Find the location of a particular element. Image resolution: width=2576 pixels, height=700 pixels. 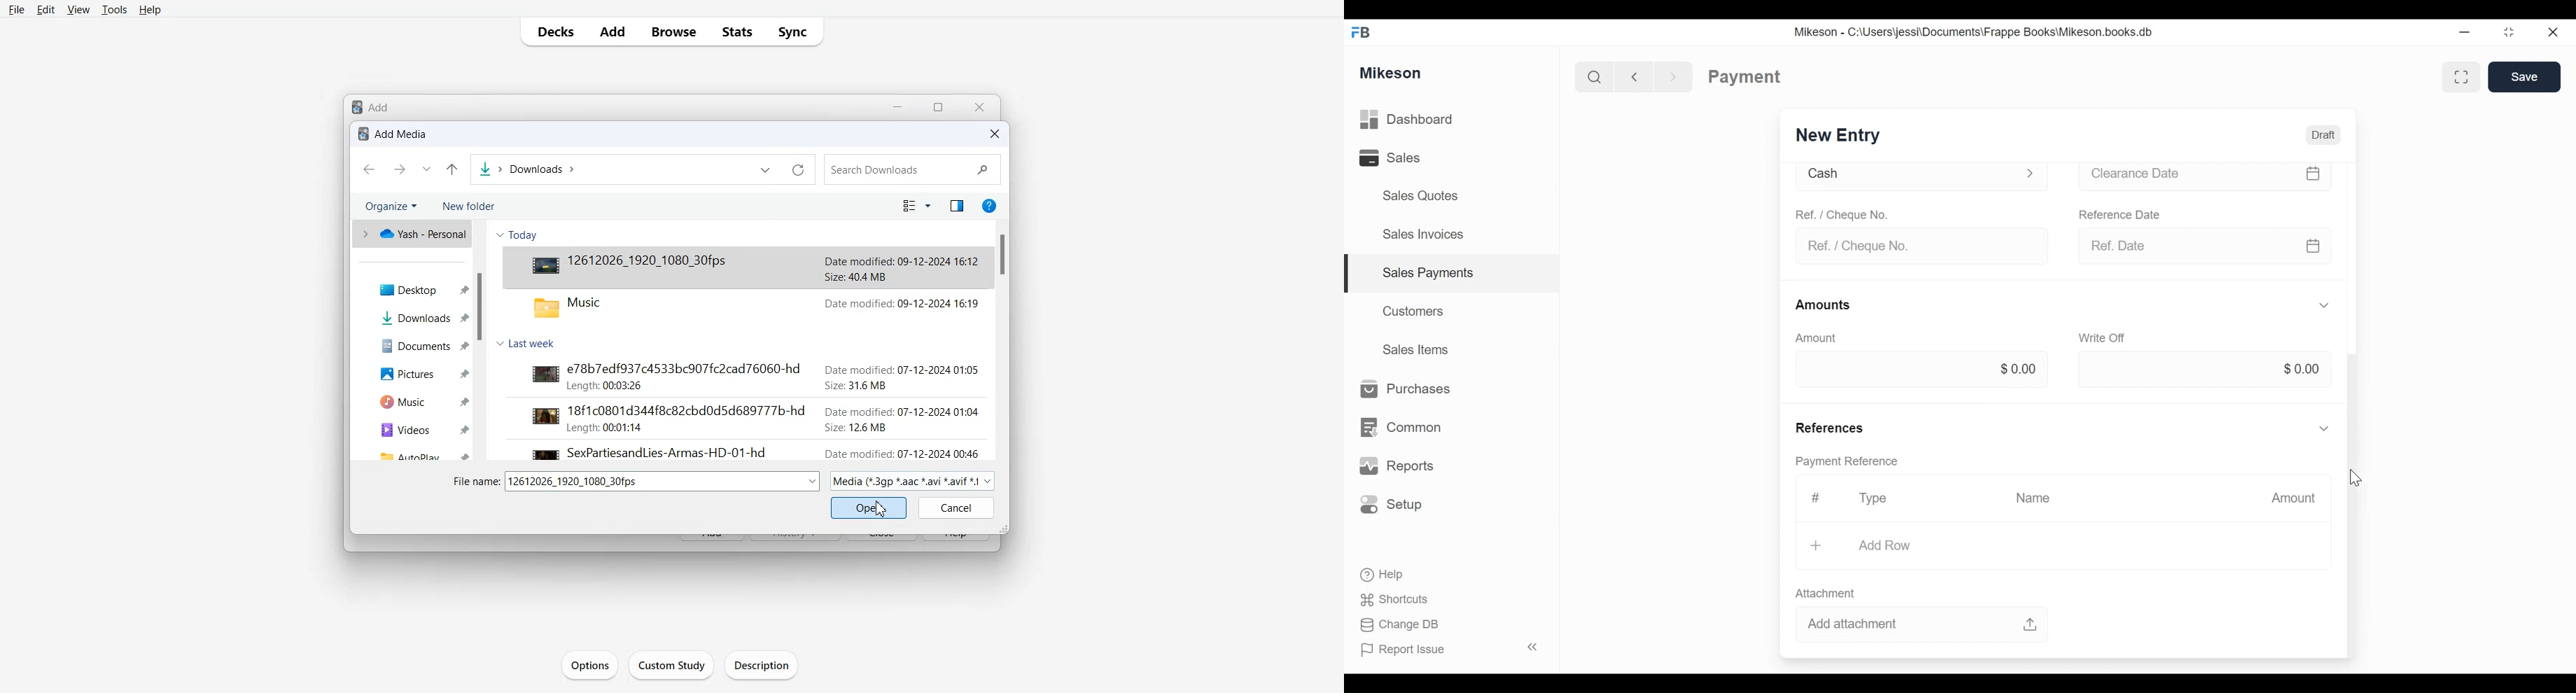

Cursor is located at coordinates (878, 509).